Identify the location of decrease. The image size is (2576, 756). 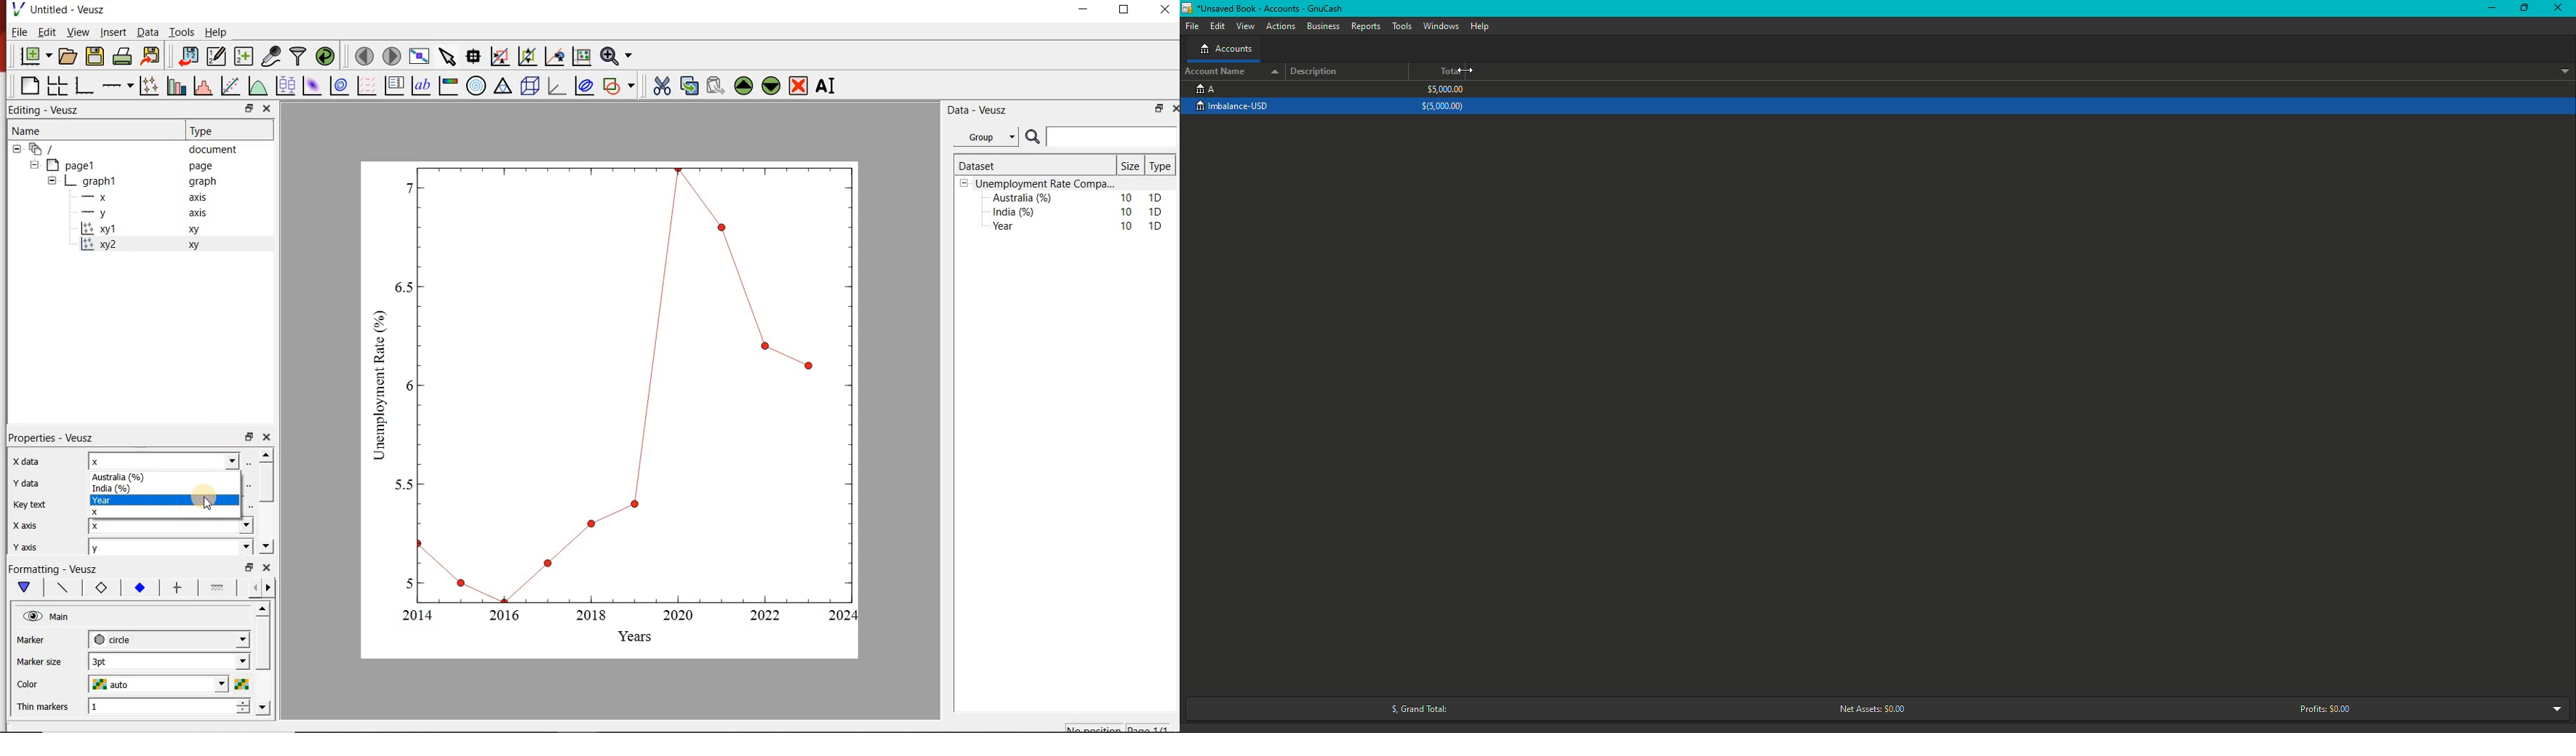
(243, 713).